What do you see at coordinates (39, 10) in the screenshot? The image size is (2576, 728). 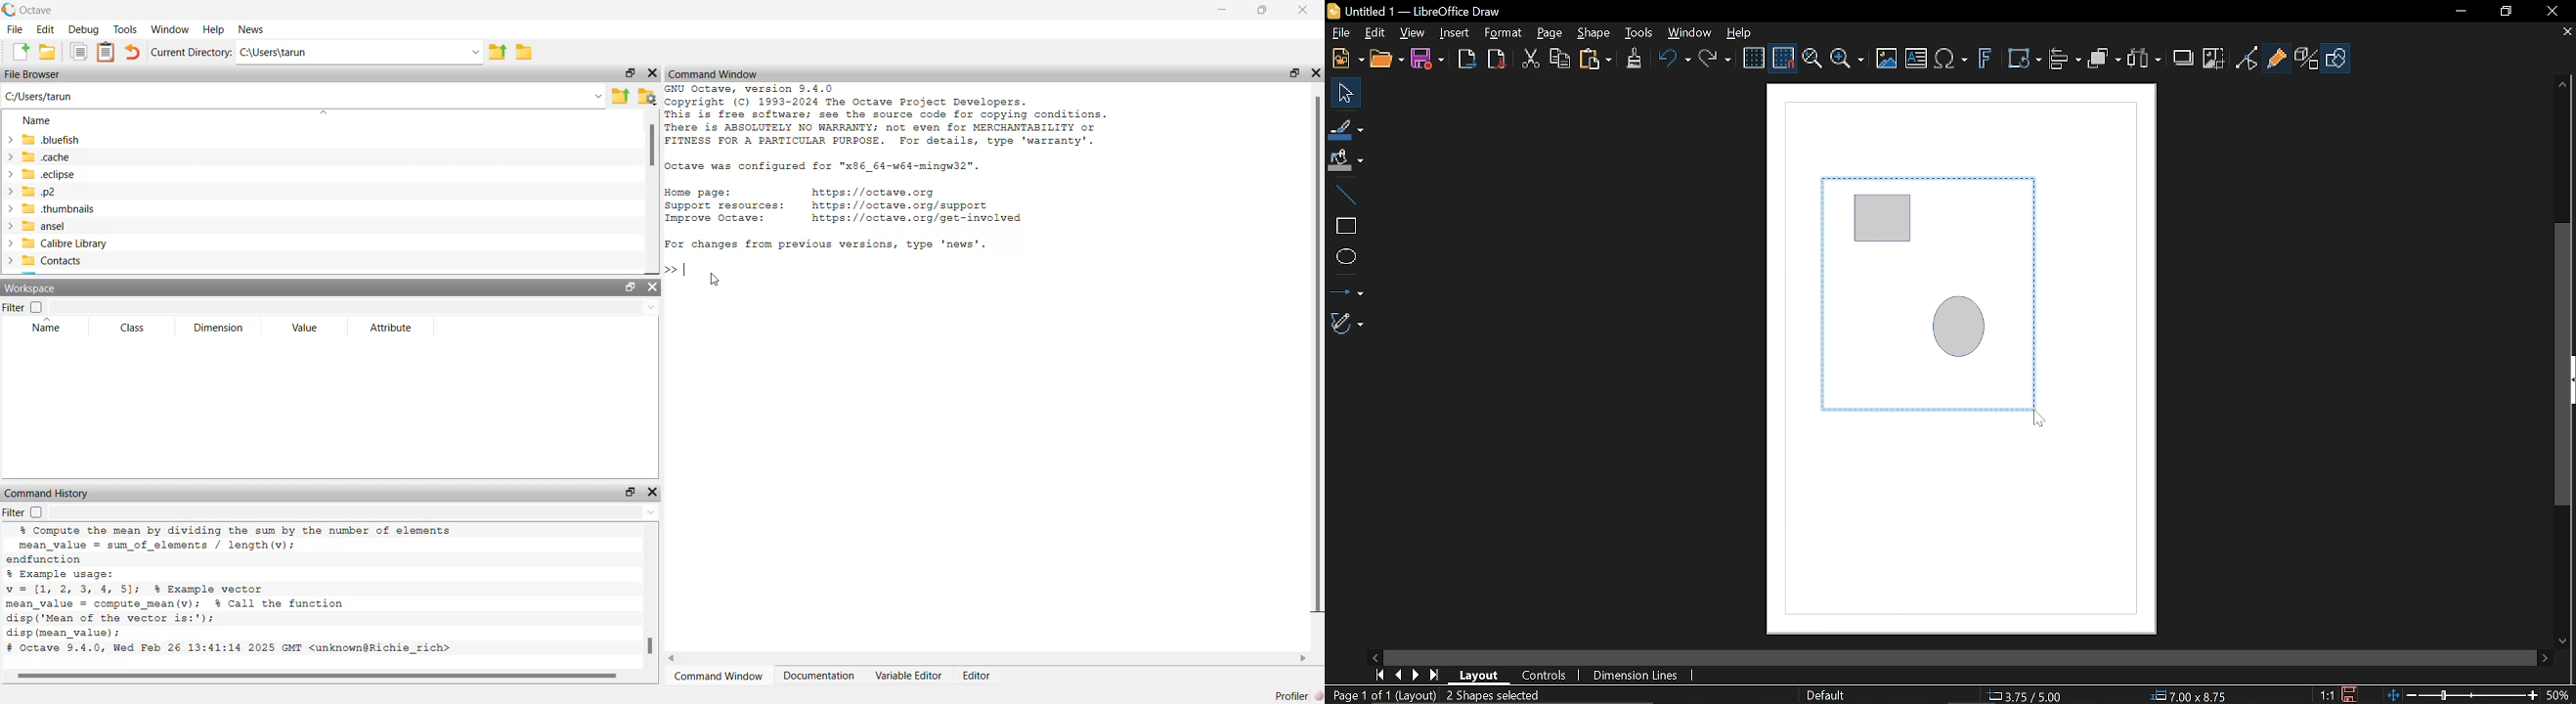 I see `octave` at bounding box center [39, 10].